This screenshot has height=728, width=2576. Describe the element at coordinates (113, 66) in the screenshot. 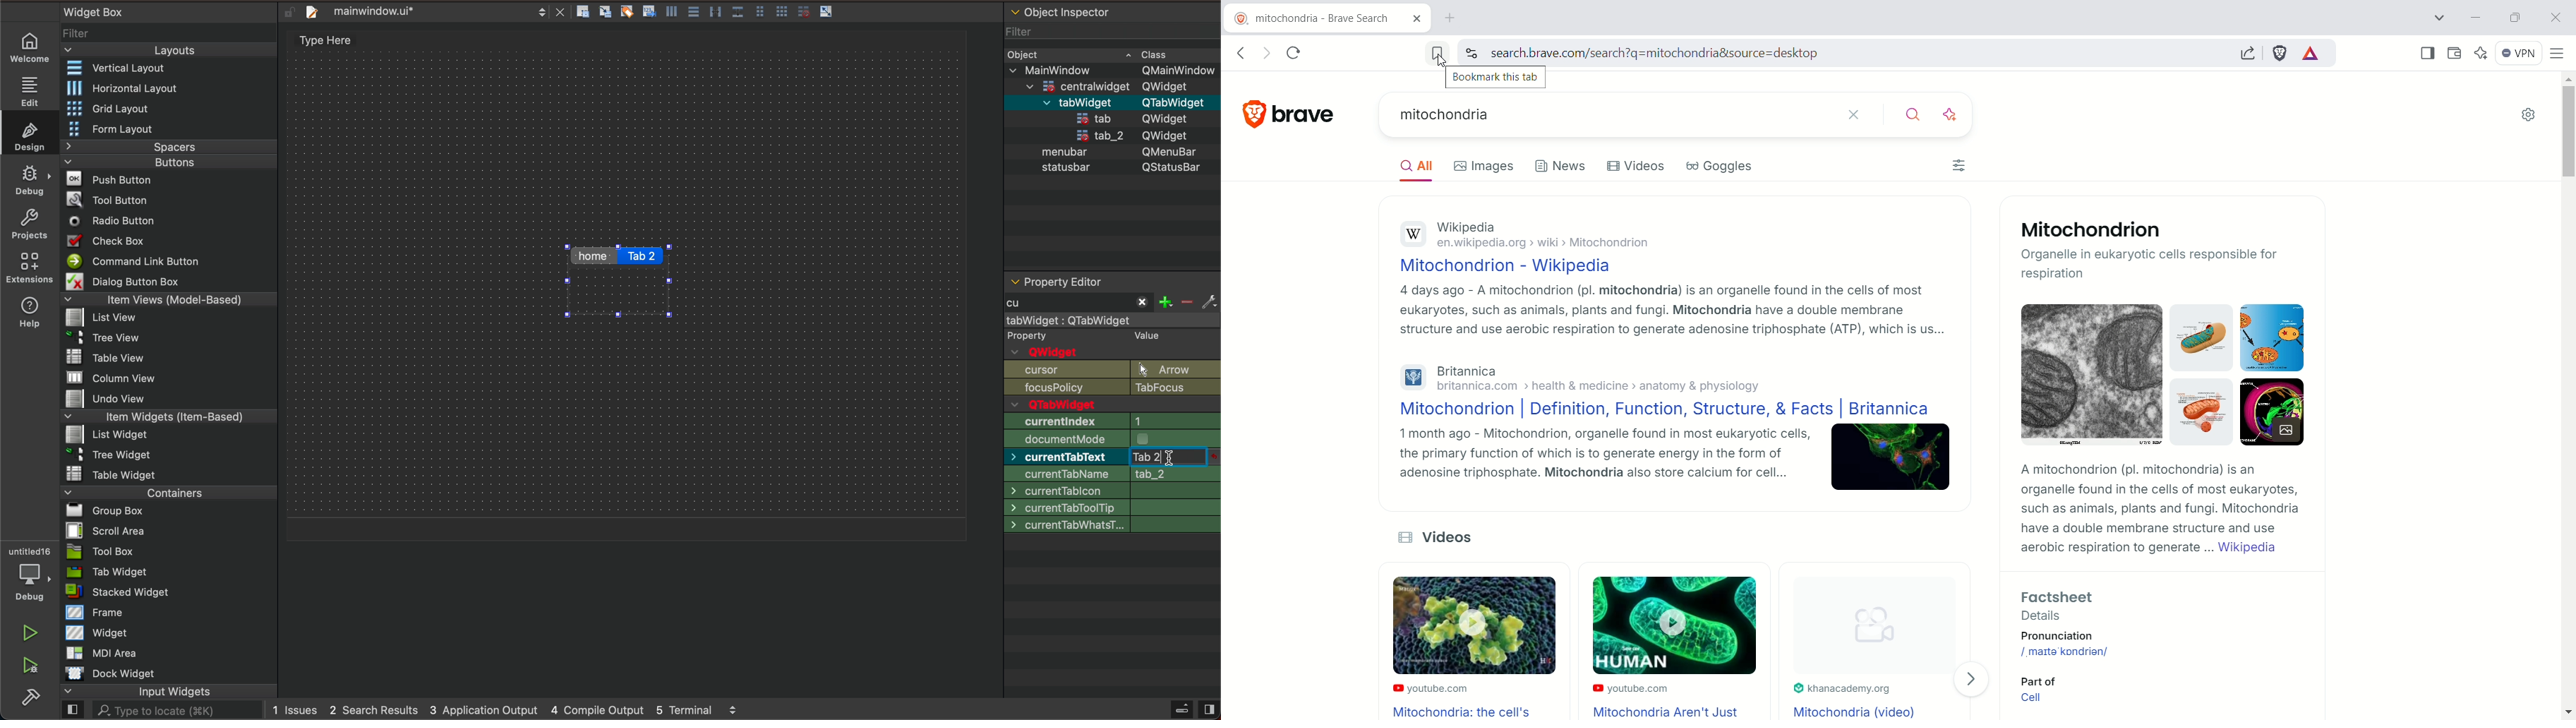

I see `Vertical Layout` at that location.